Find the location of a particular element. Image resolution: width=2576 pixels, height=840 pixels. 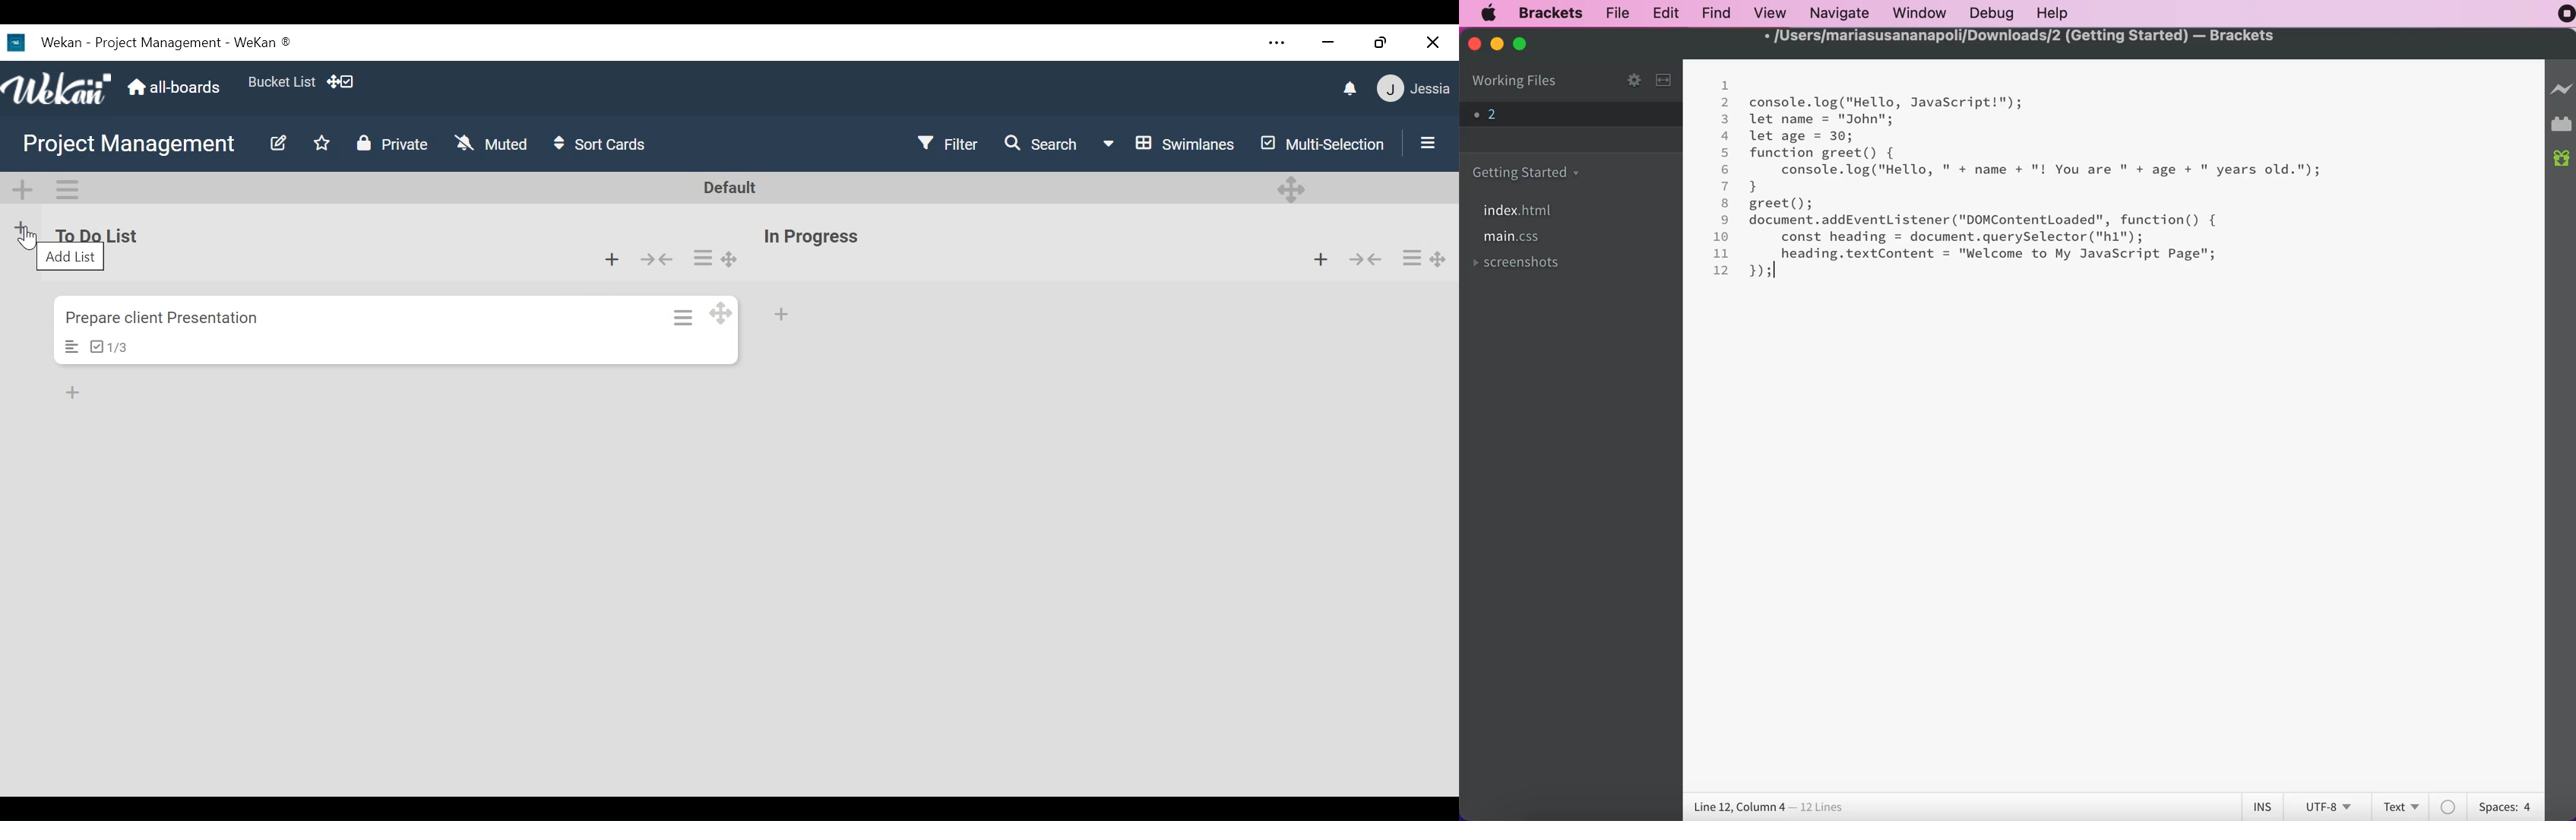

index.html is located at coordinates (1522, 209).